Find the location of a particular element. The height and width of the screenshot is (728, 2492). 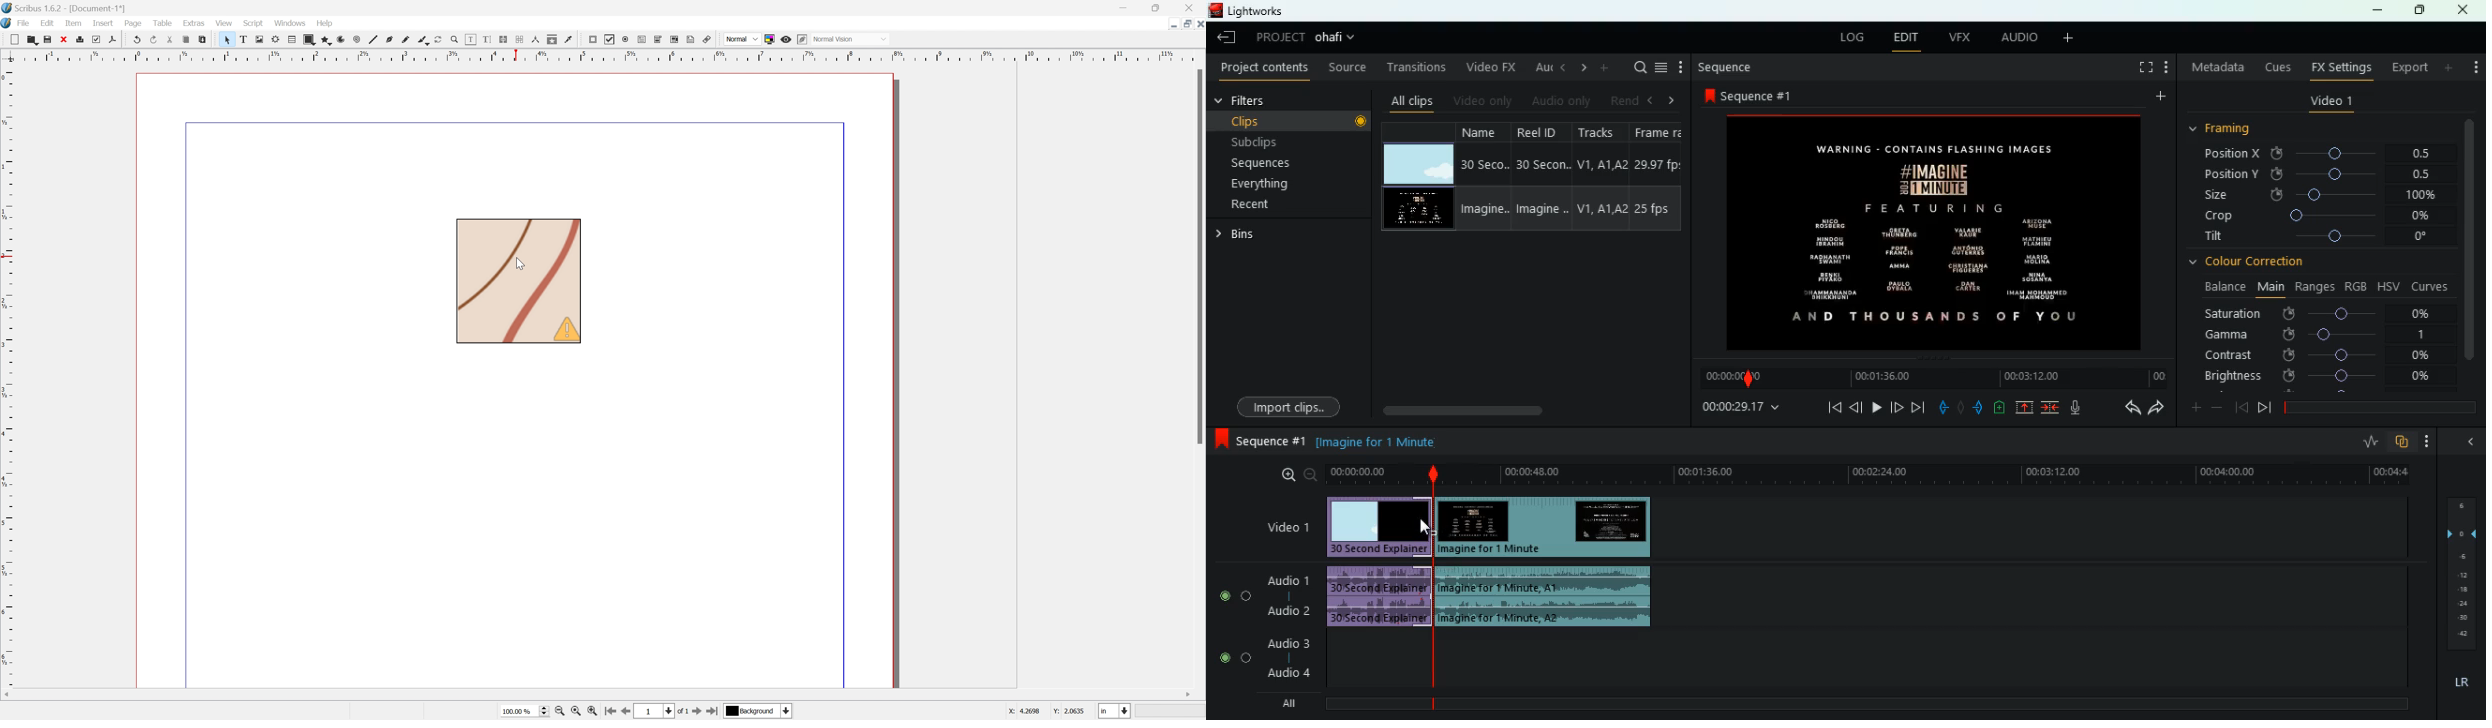

Normal Vision is located at coordinates (852, 38).